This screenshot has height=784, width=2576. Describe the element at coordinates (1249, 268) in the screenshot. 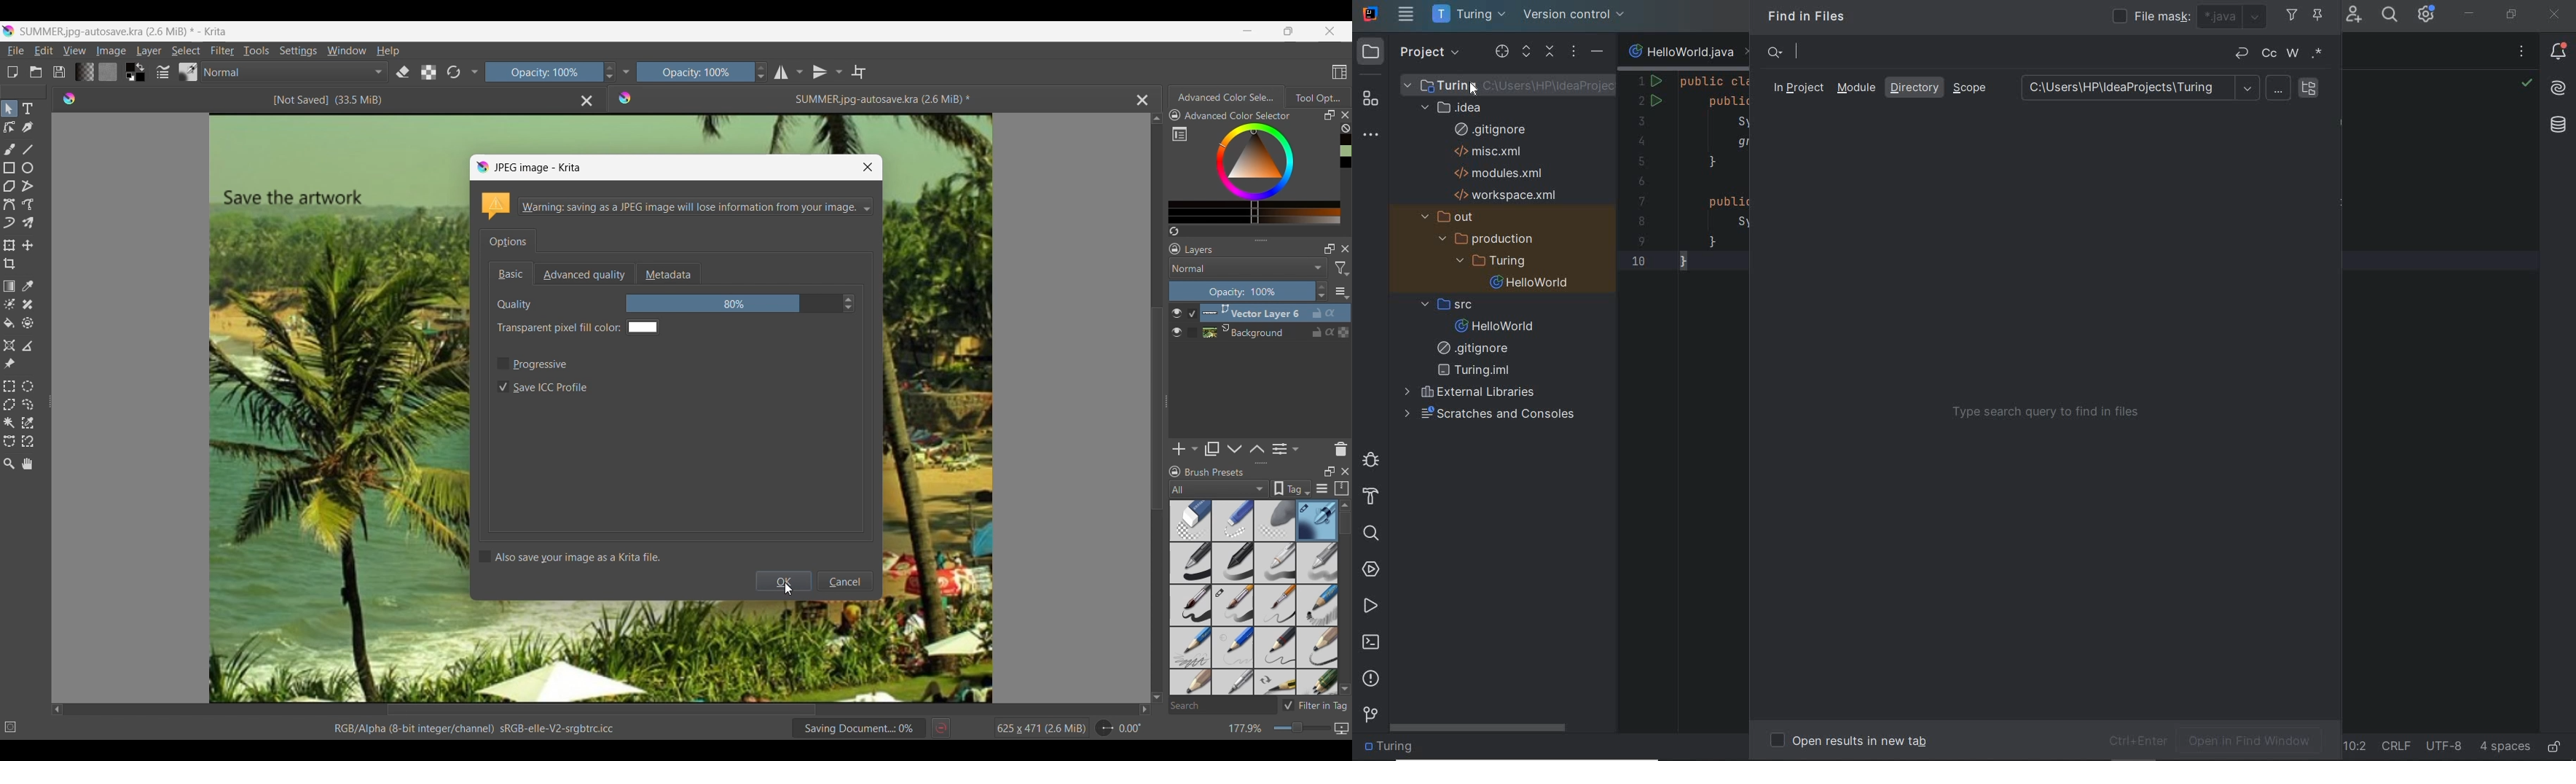

I see `Mode options` at that location.